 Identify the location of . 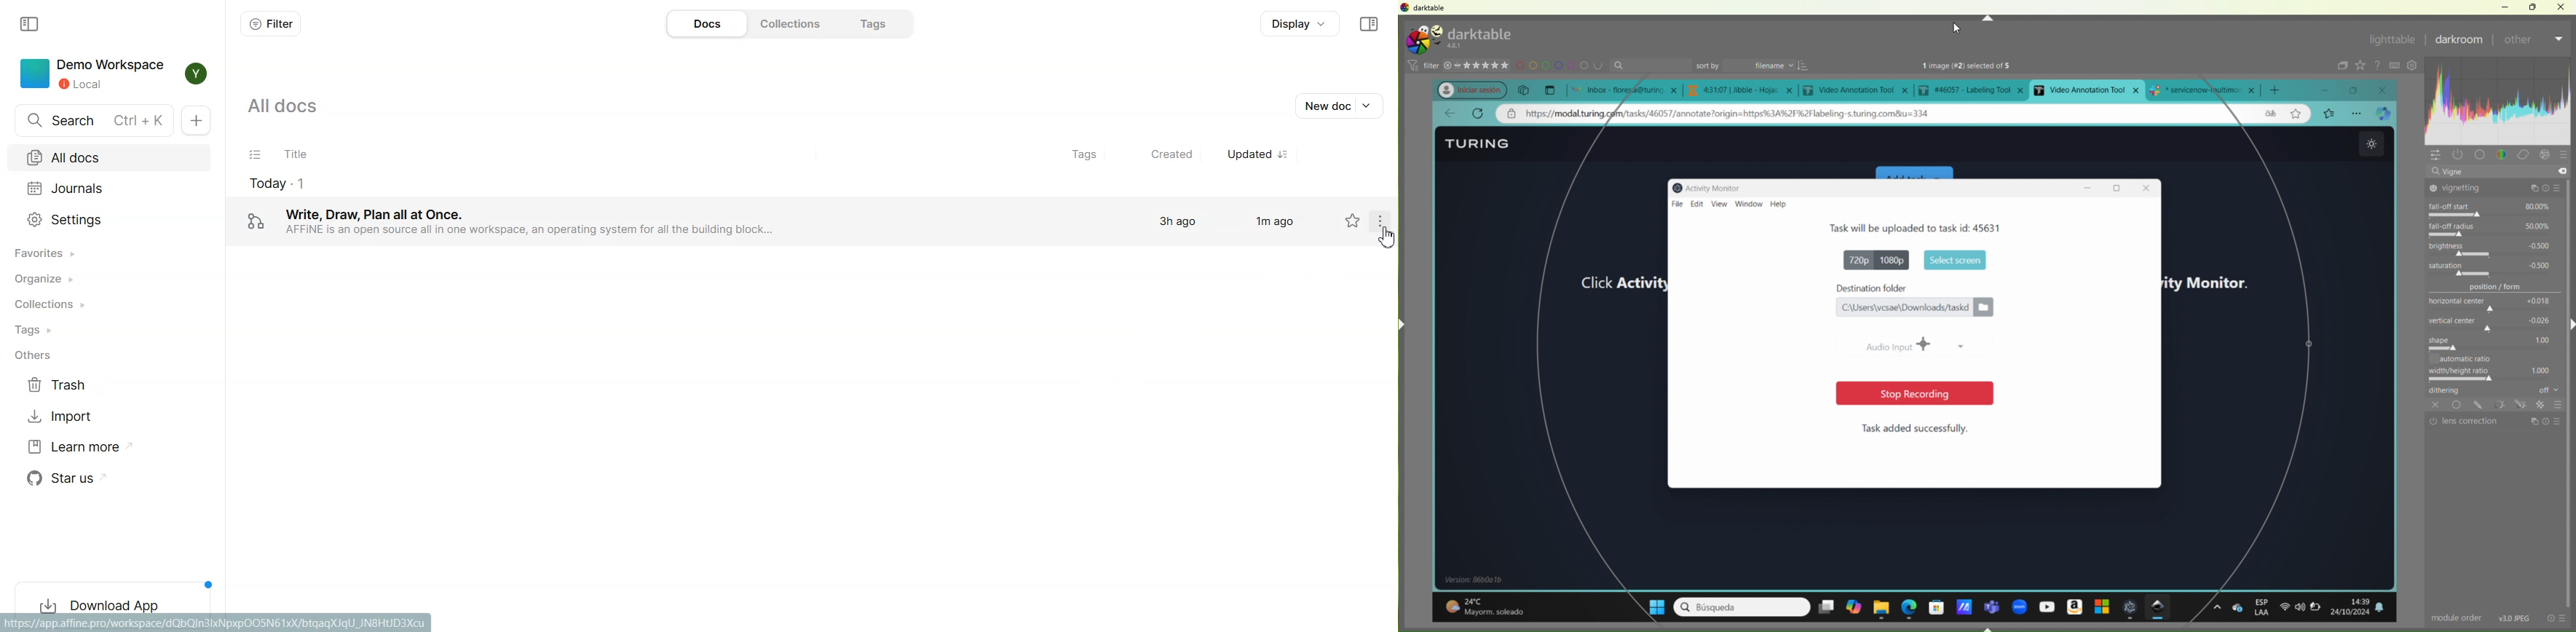
(2370, 64).